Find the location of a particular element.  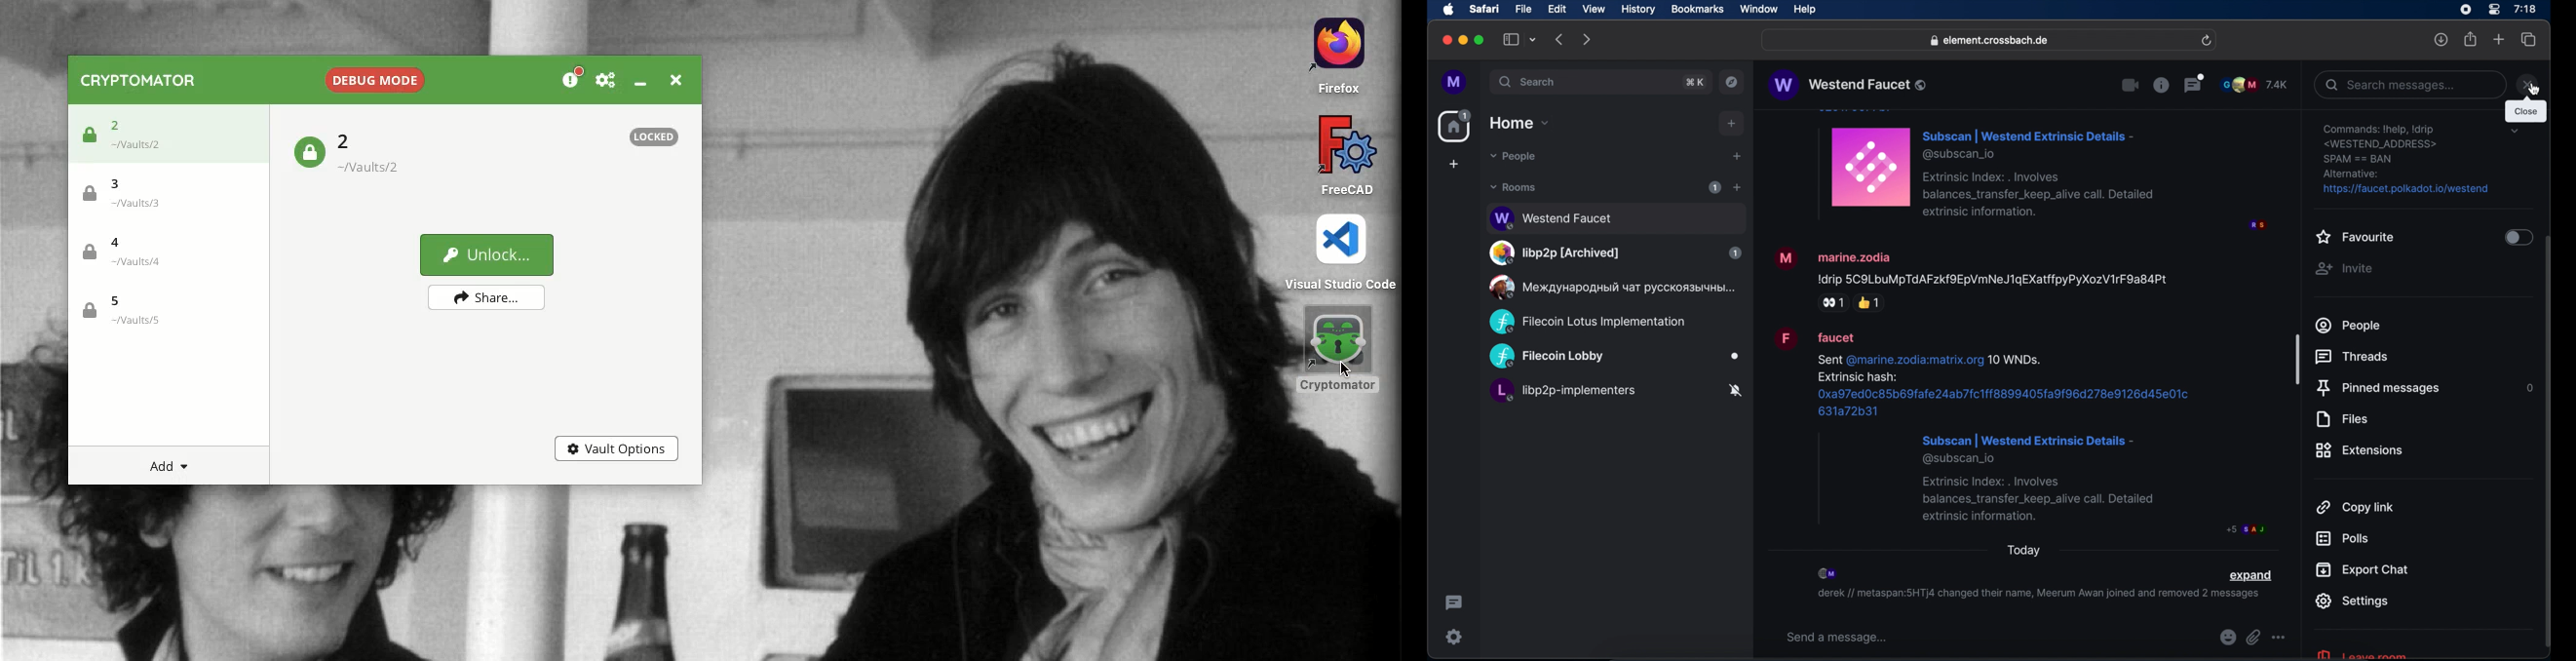

view is located at coordinates (1593, 9).